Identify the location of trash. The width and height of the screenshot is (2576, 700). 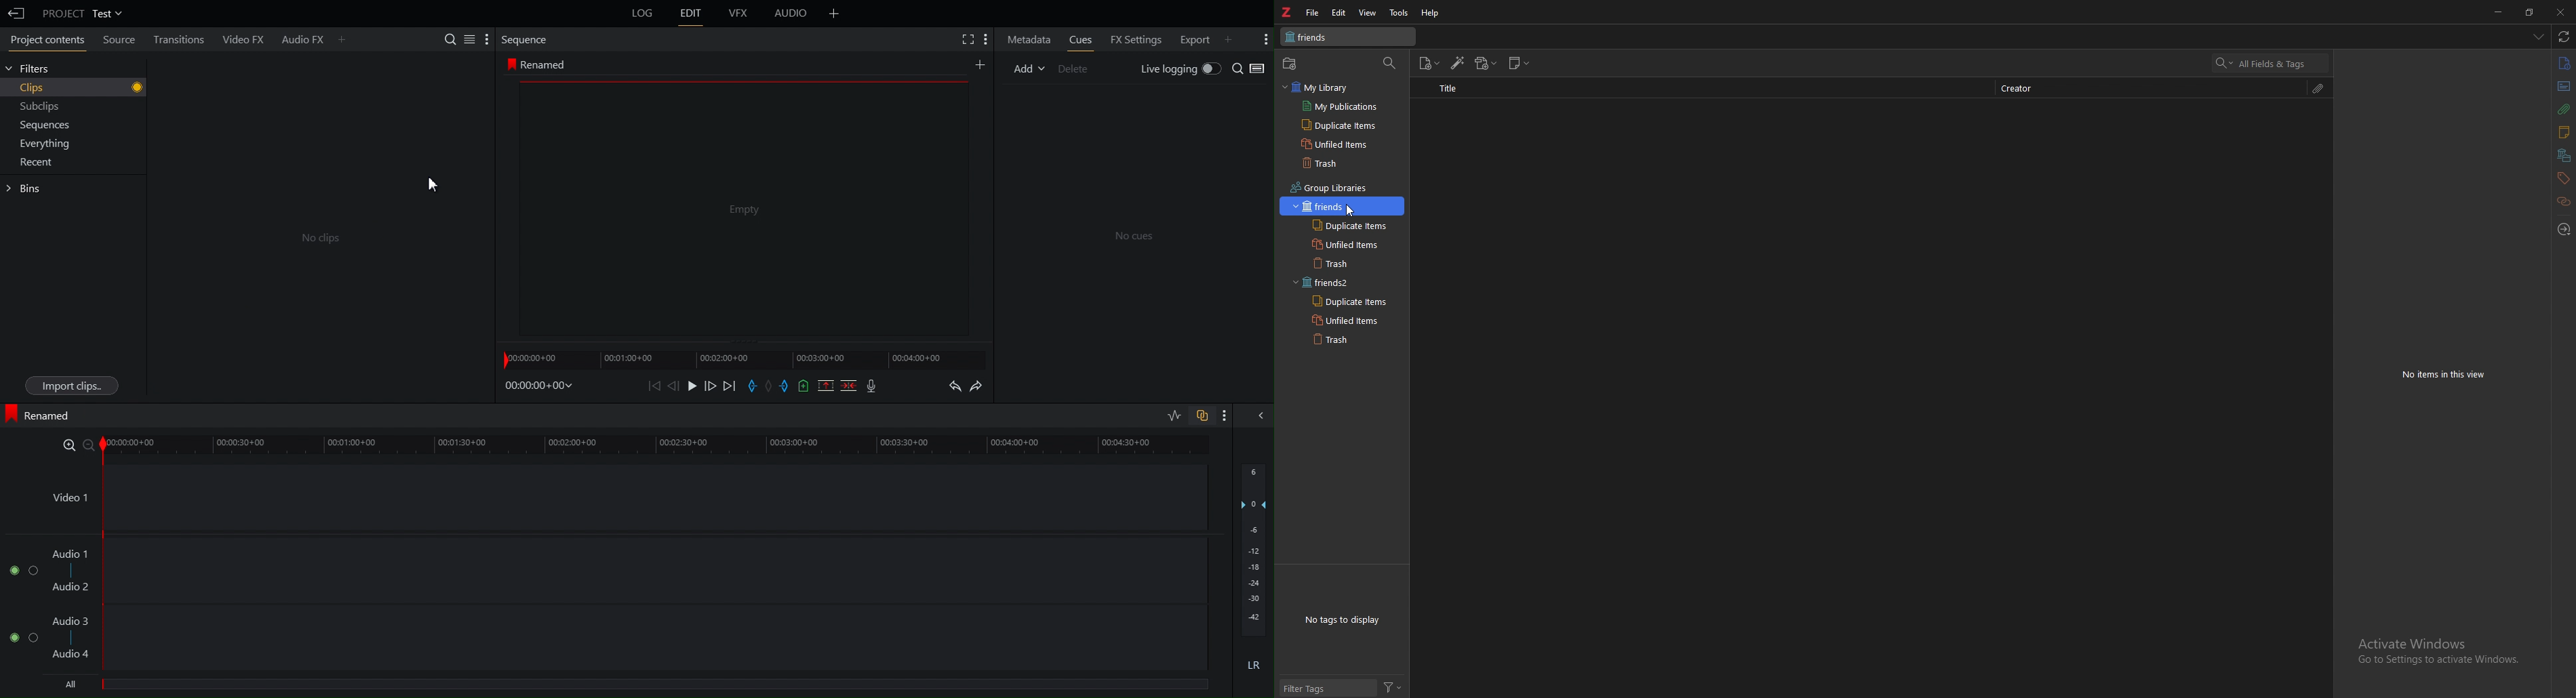
(1353, 262).